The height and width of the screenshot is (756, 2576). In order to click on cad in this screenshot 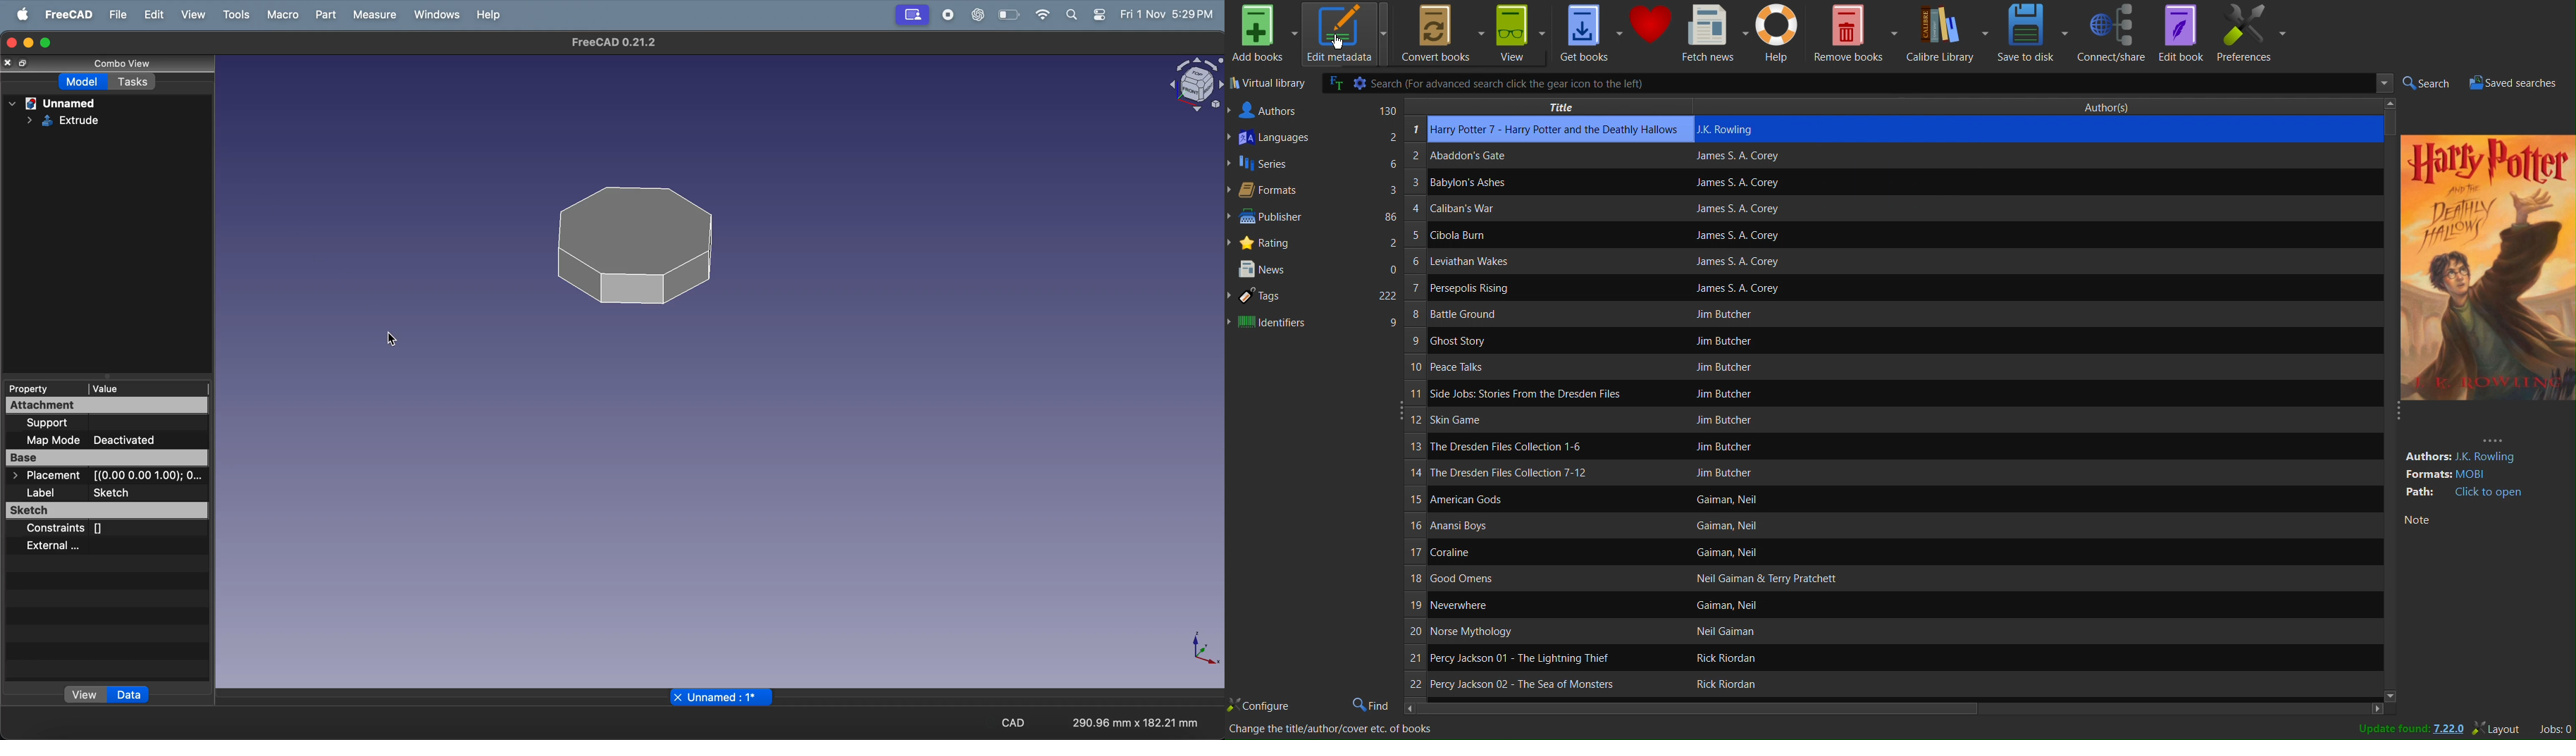, I will do `click(1012, 722)`.